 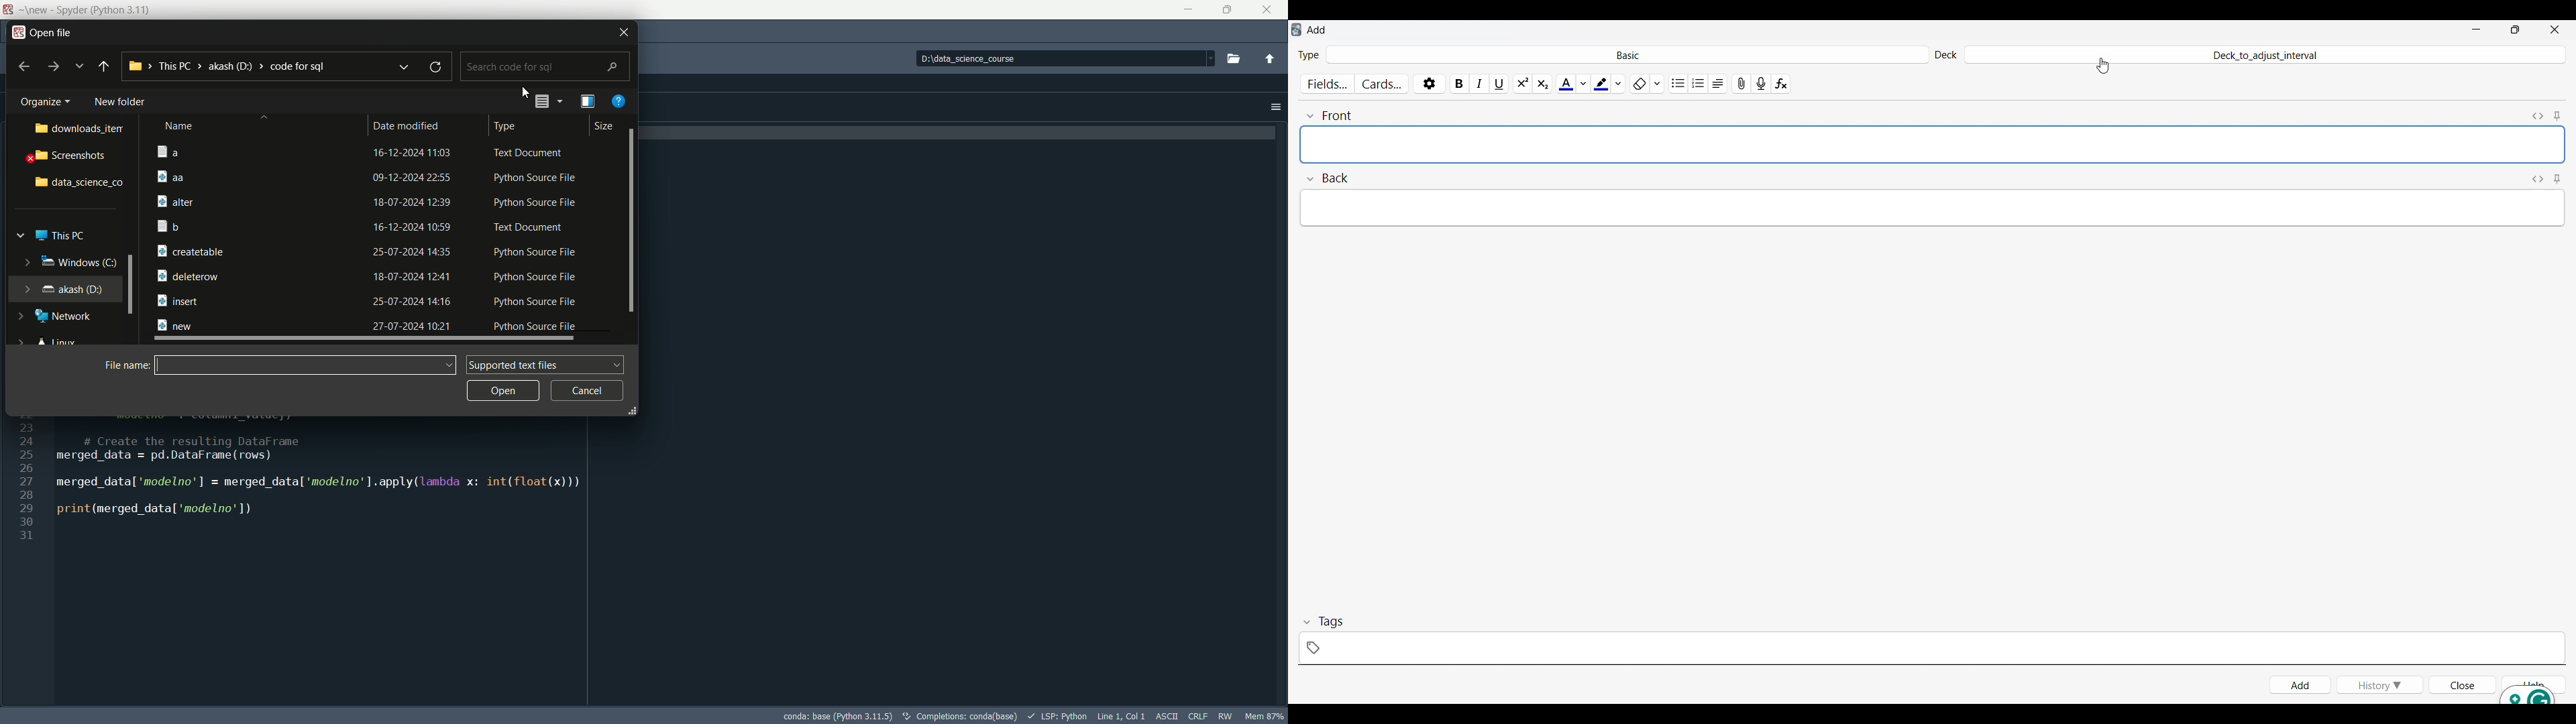 I want to click on data science folder, so click(x=80, y=183).